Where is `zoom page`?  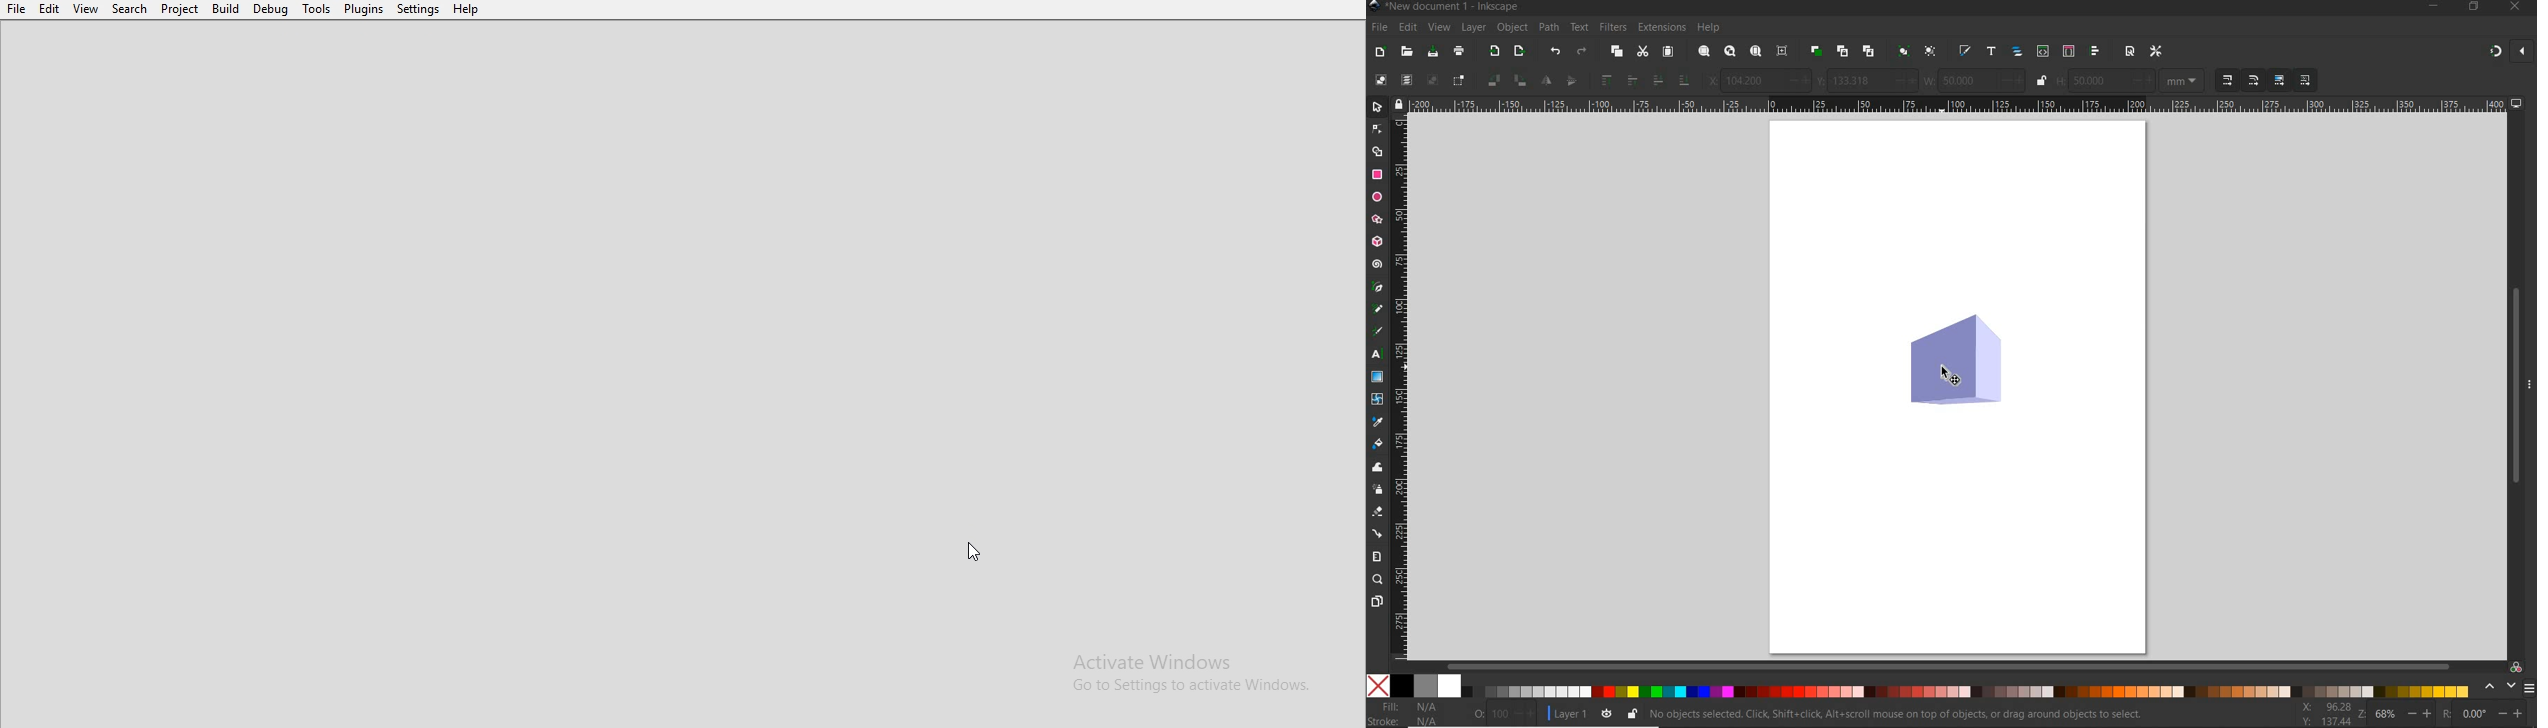
zoom page is located at coordinates (1755, 50).